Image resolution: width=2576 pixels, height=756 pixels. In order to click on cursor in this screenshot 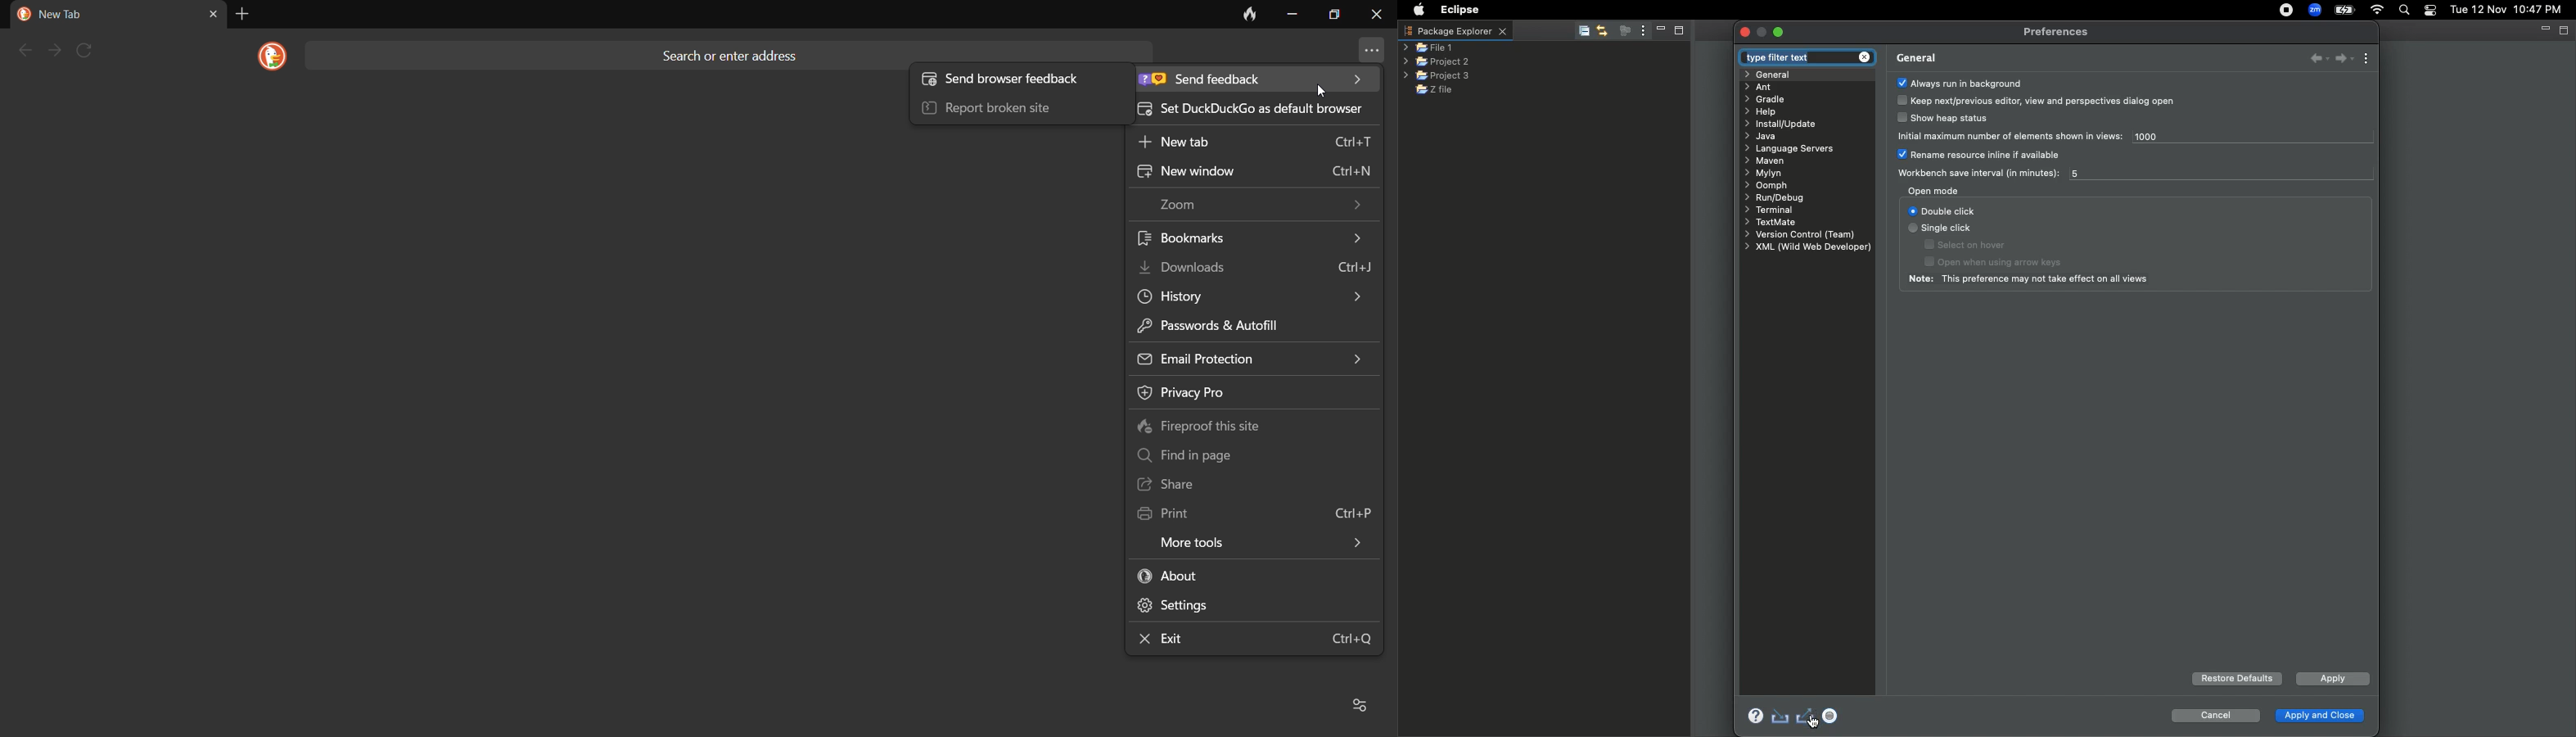, I will do `click(1816, 725)`.